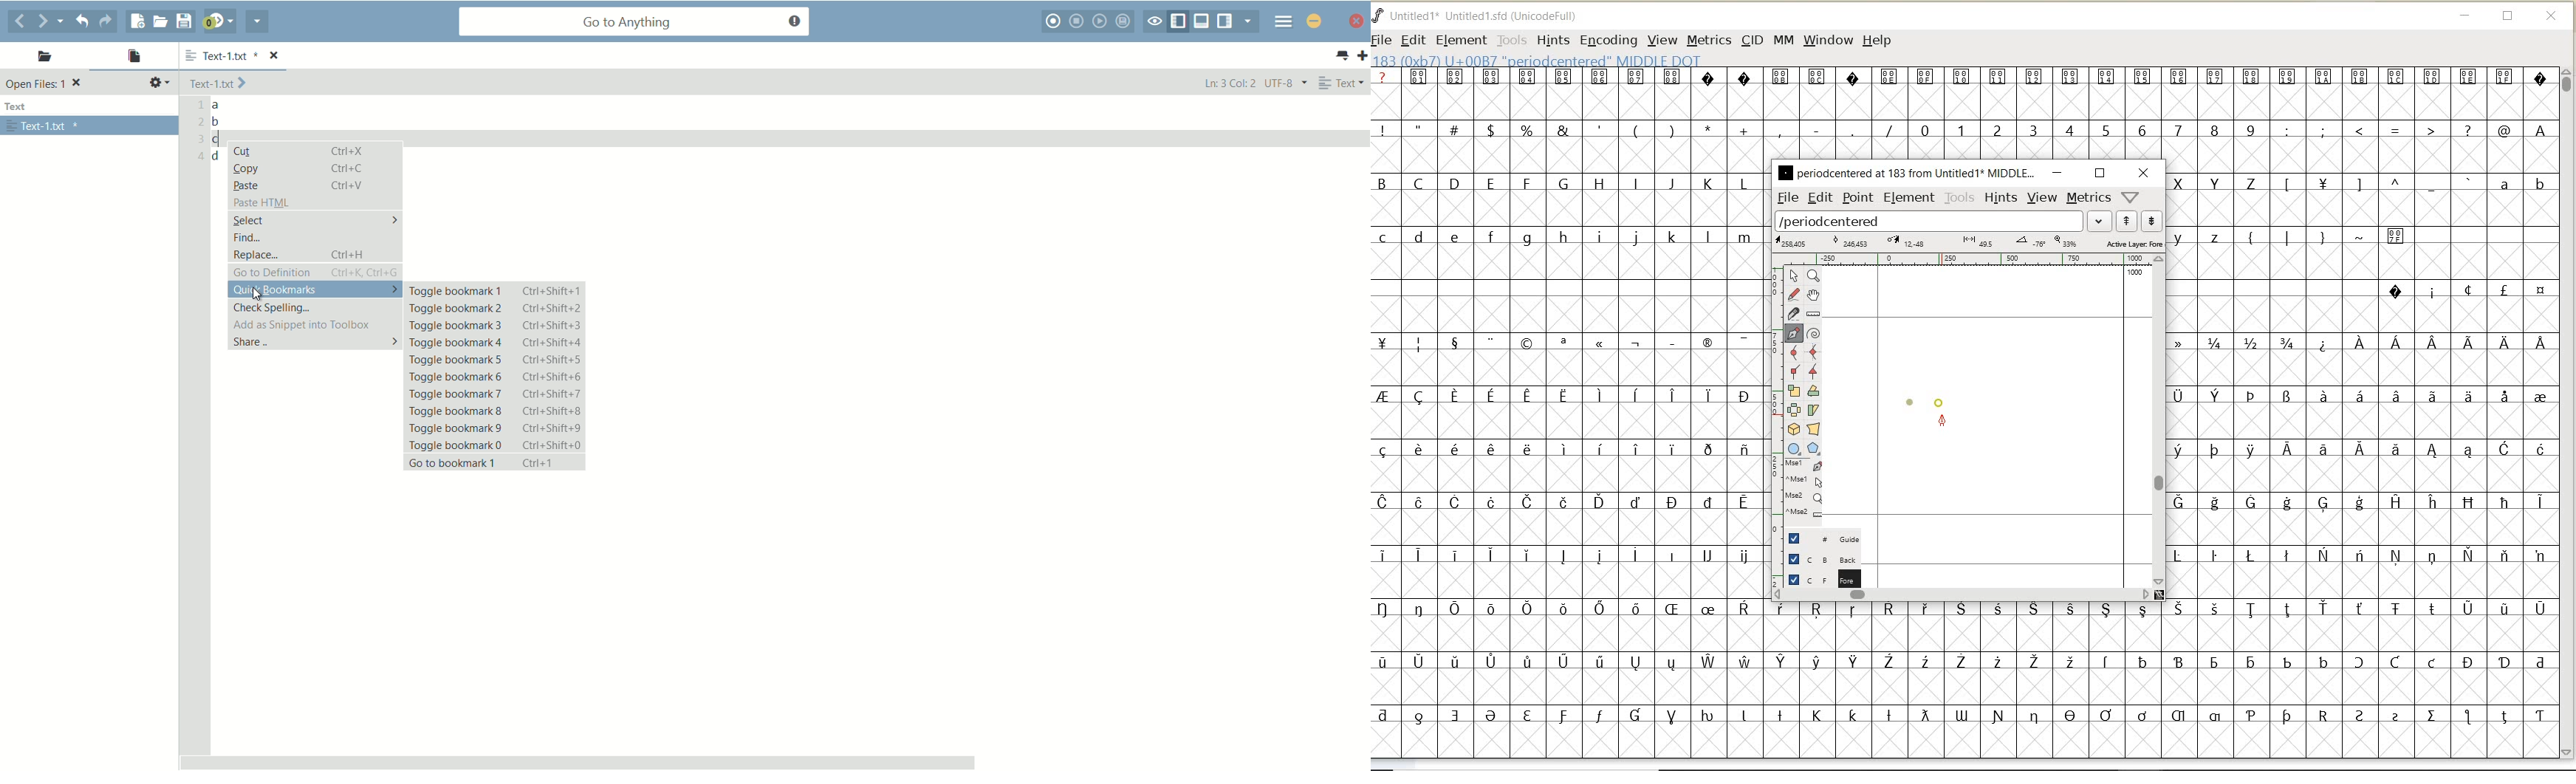 This screenshot has height=784, width=2576. What do you see at coordinates (1793, 276) in the screenshot?
I see `pointer` at bounding box center [1793, 276].